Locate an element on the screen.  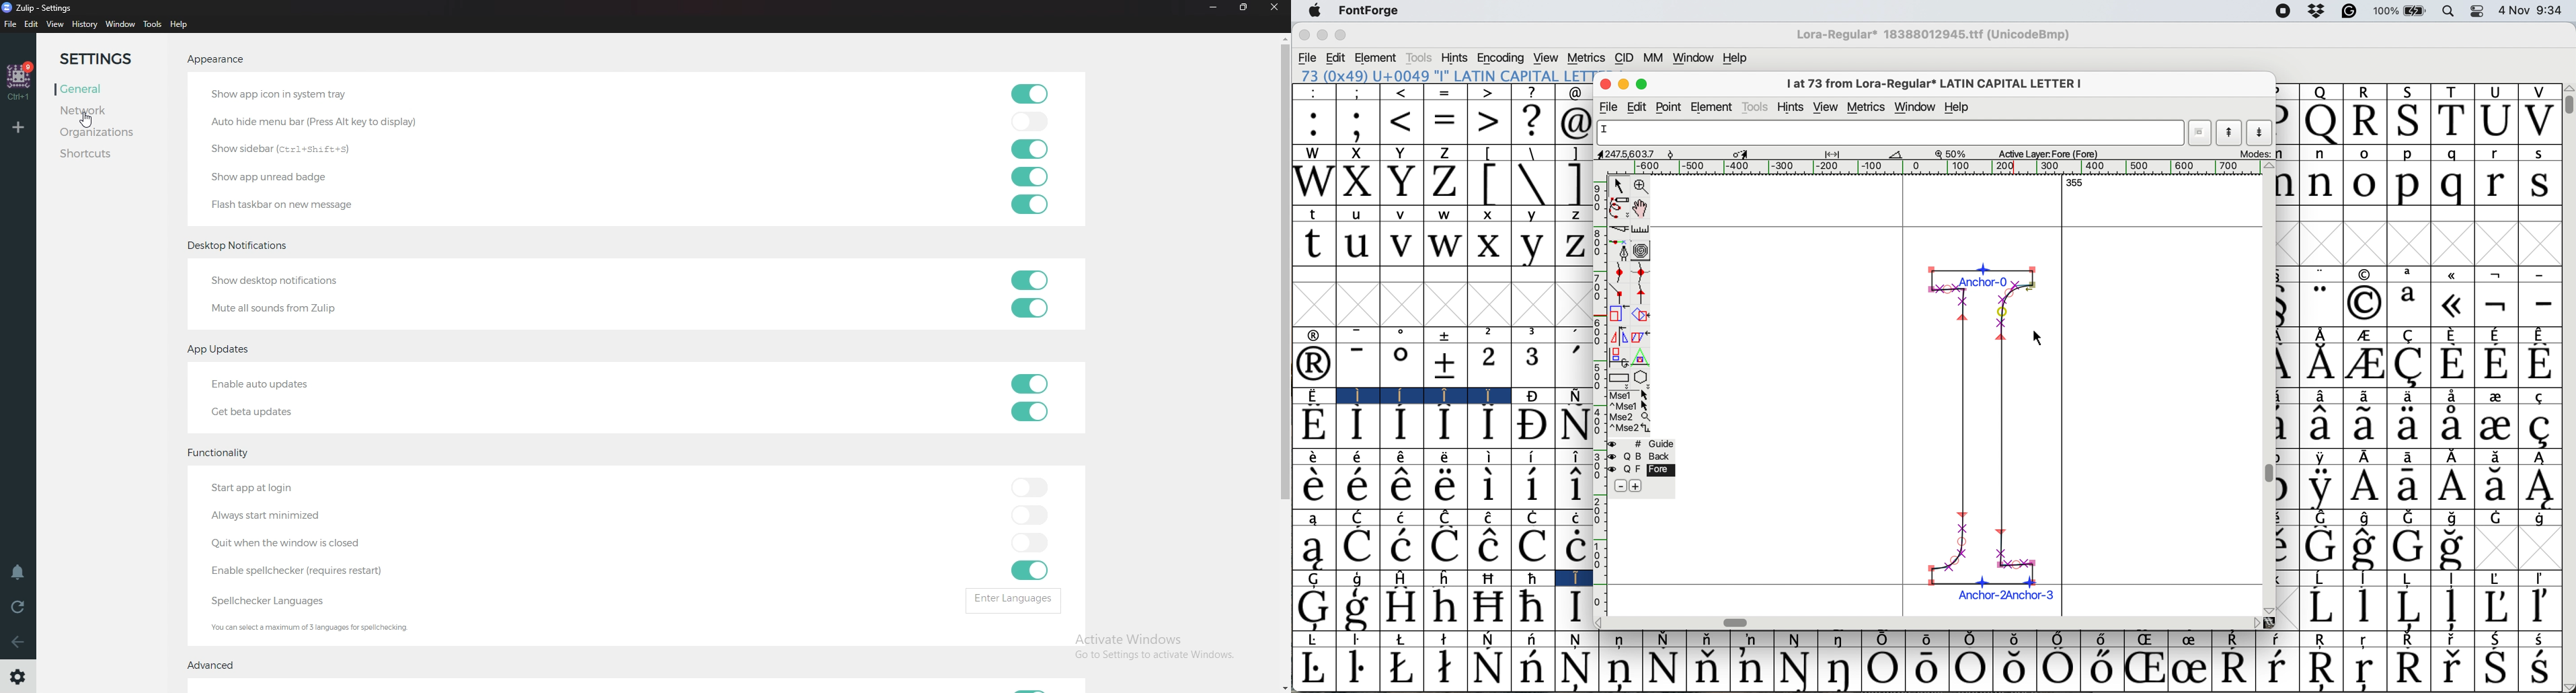
window is located at coordinates (1916, 107).